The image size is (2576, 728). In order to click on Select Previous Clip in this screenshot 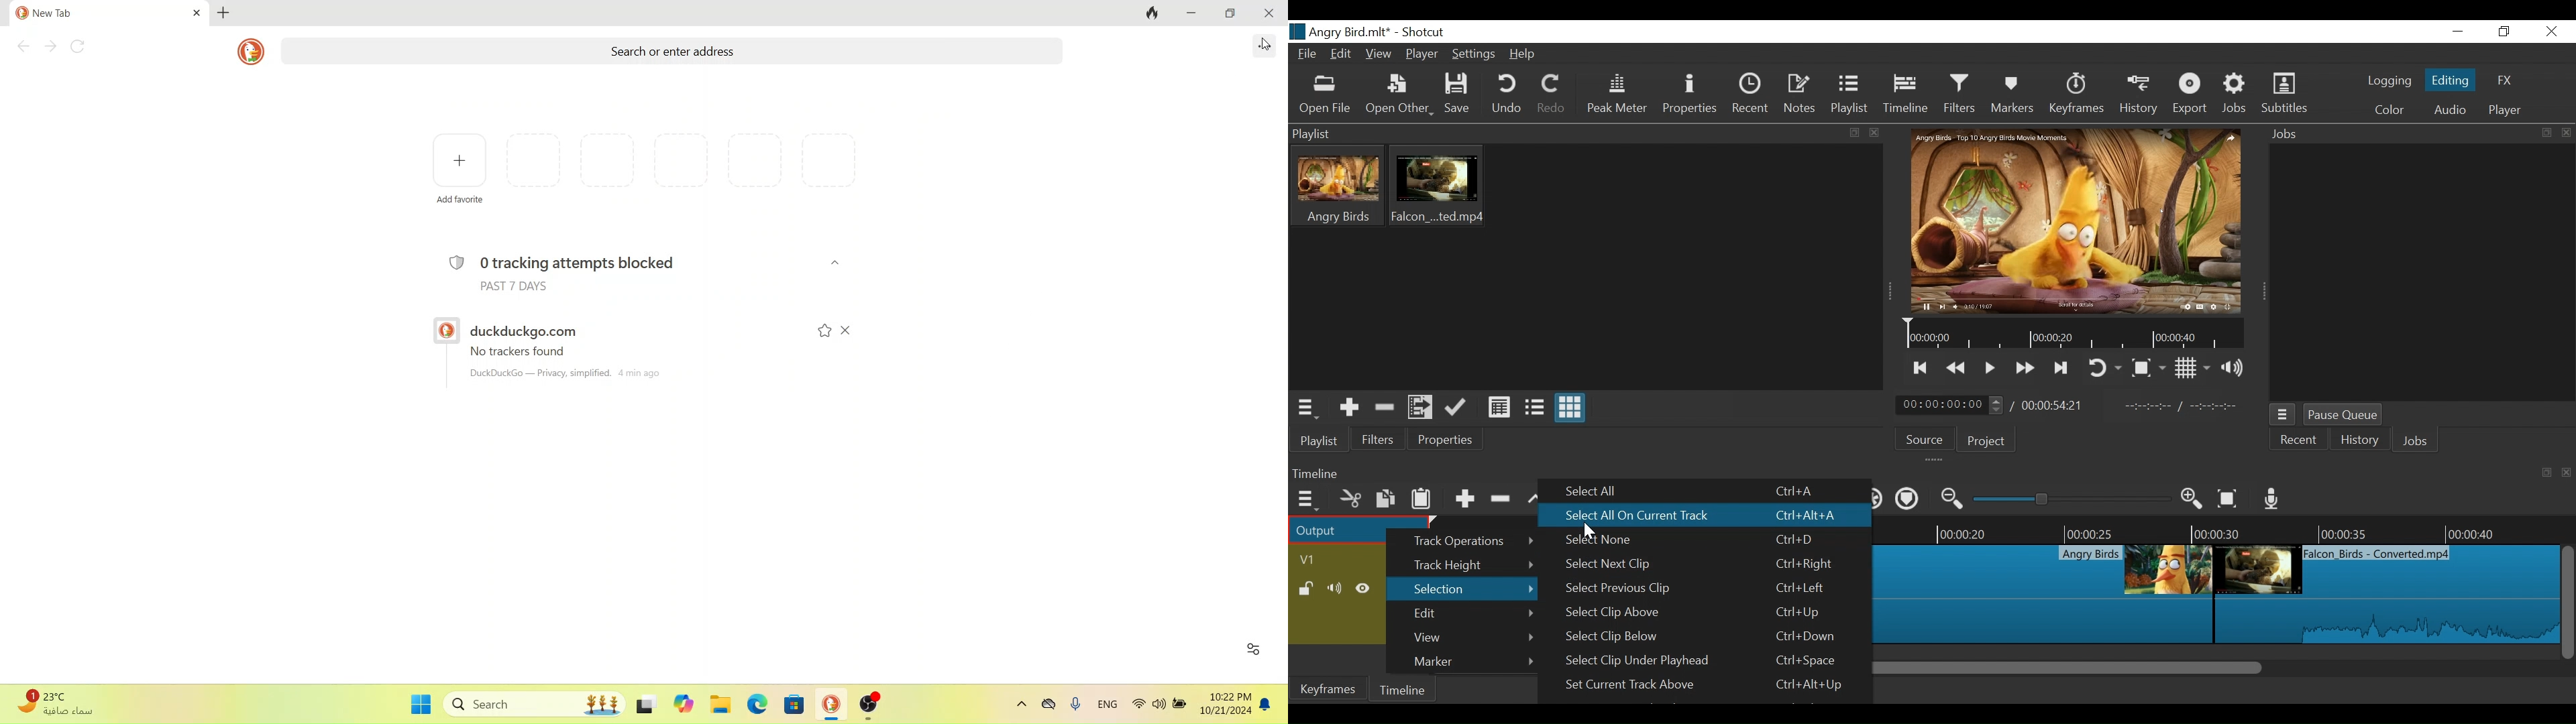, I will do `click(1713, 588)`.